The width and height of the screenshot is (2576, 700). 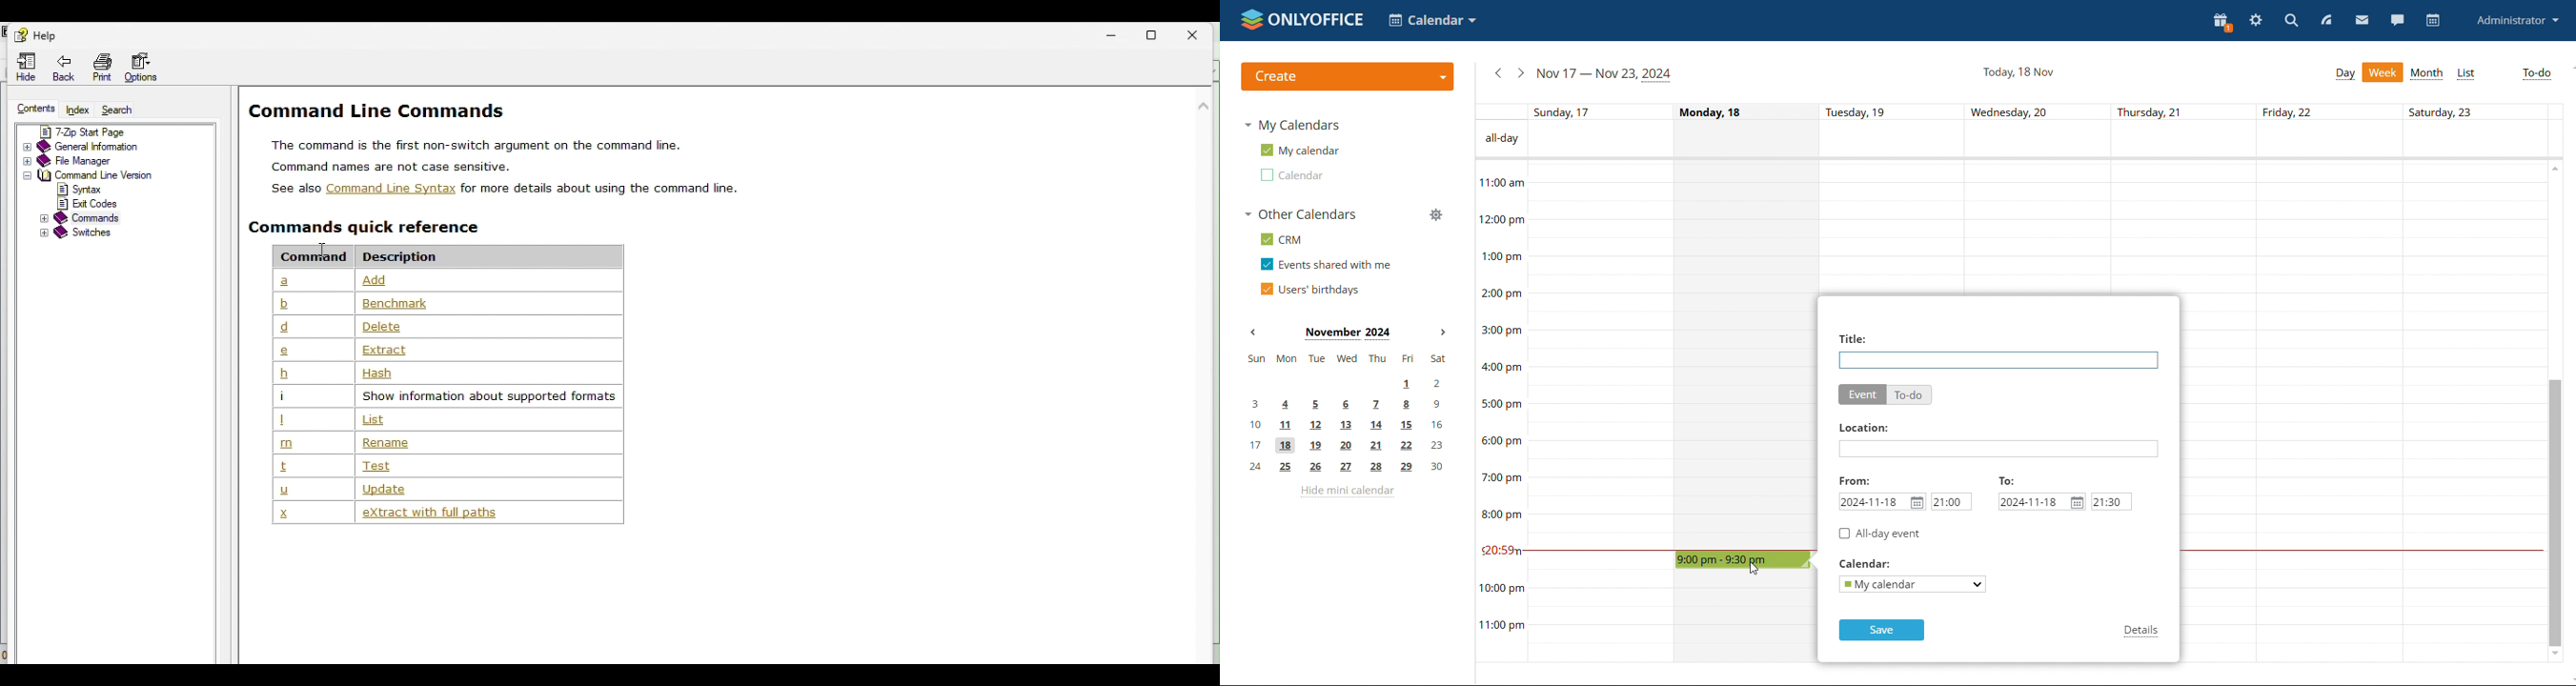 What do you see at coordinates (1606, 74) in the screenshot?
I see `current week` at bounding box center [1606, 74].